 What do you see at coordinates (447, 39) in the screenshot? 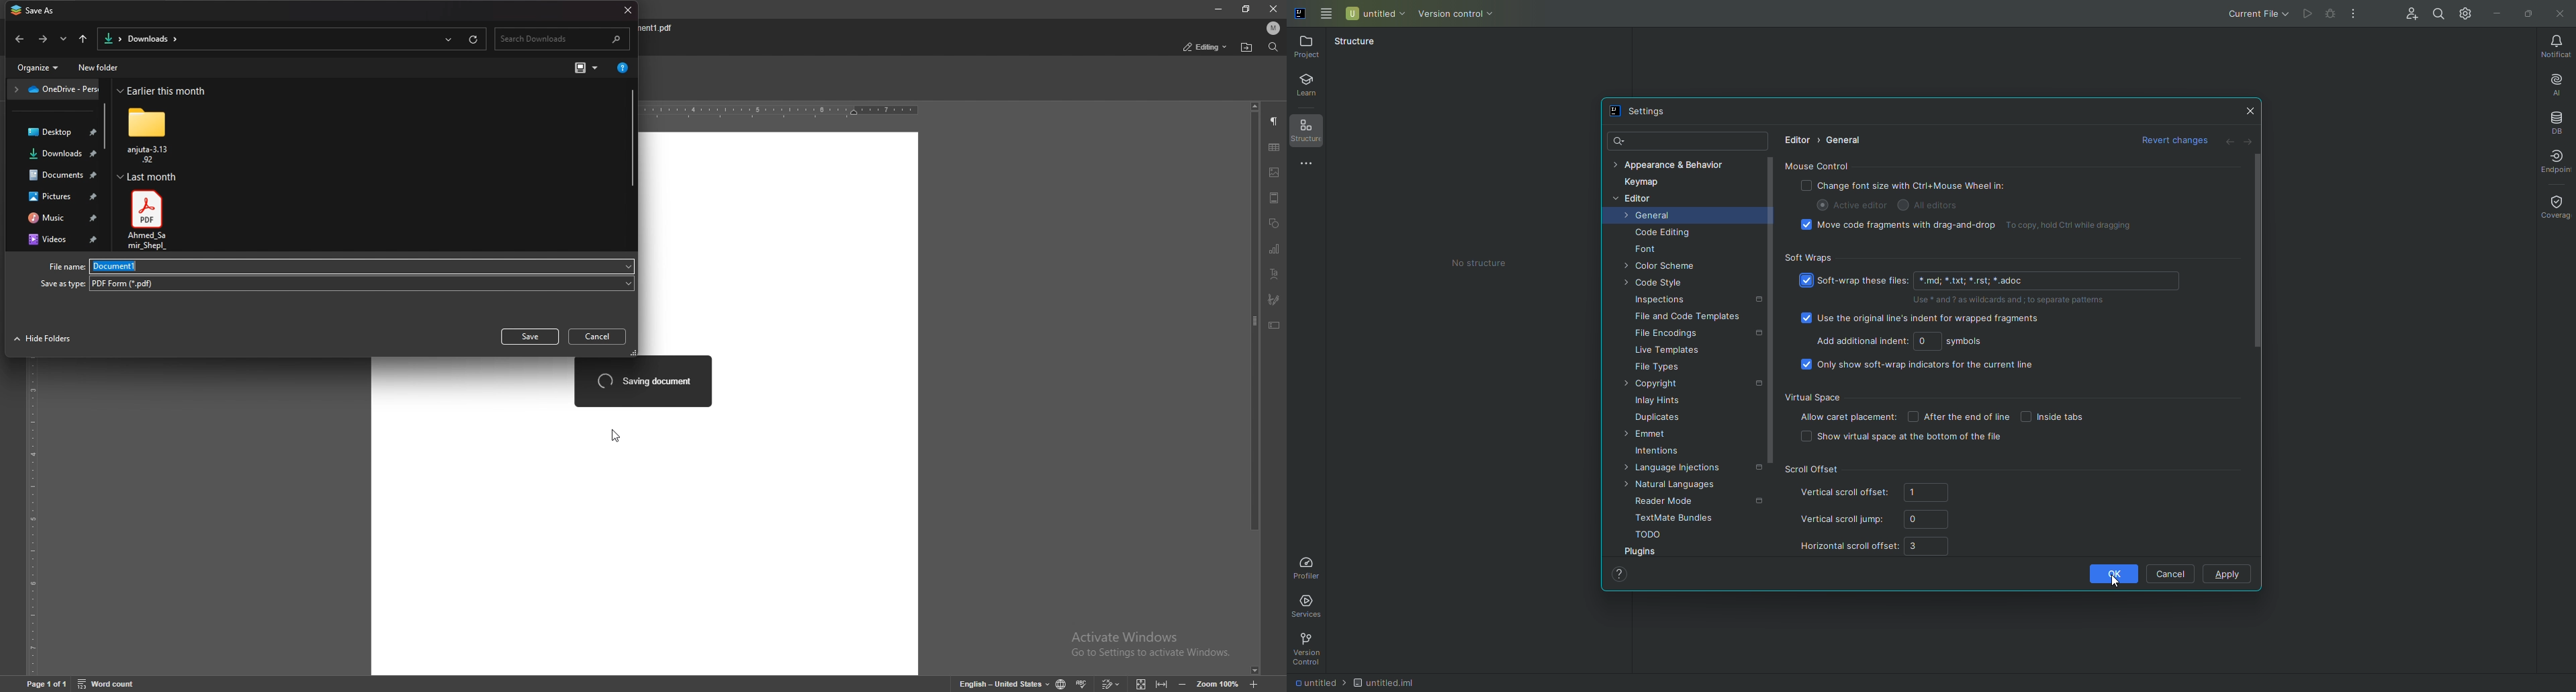
I see `recent` at bounding box center [447, 39].